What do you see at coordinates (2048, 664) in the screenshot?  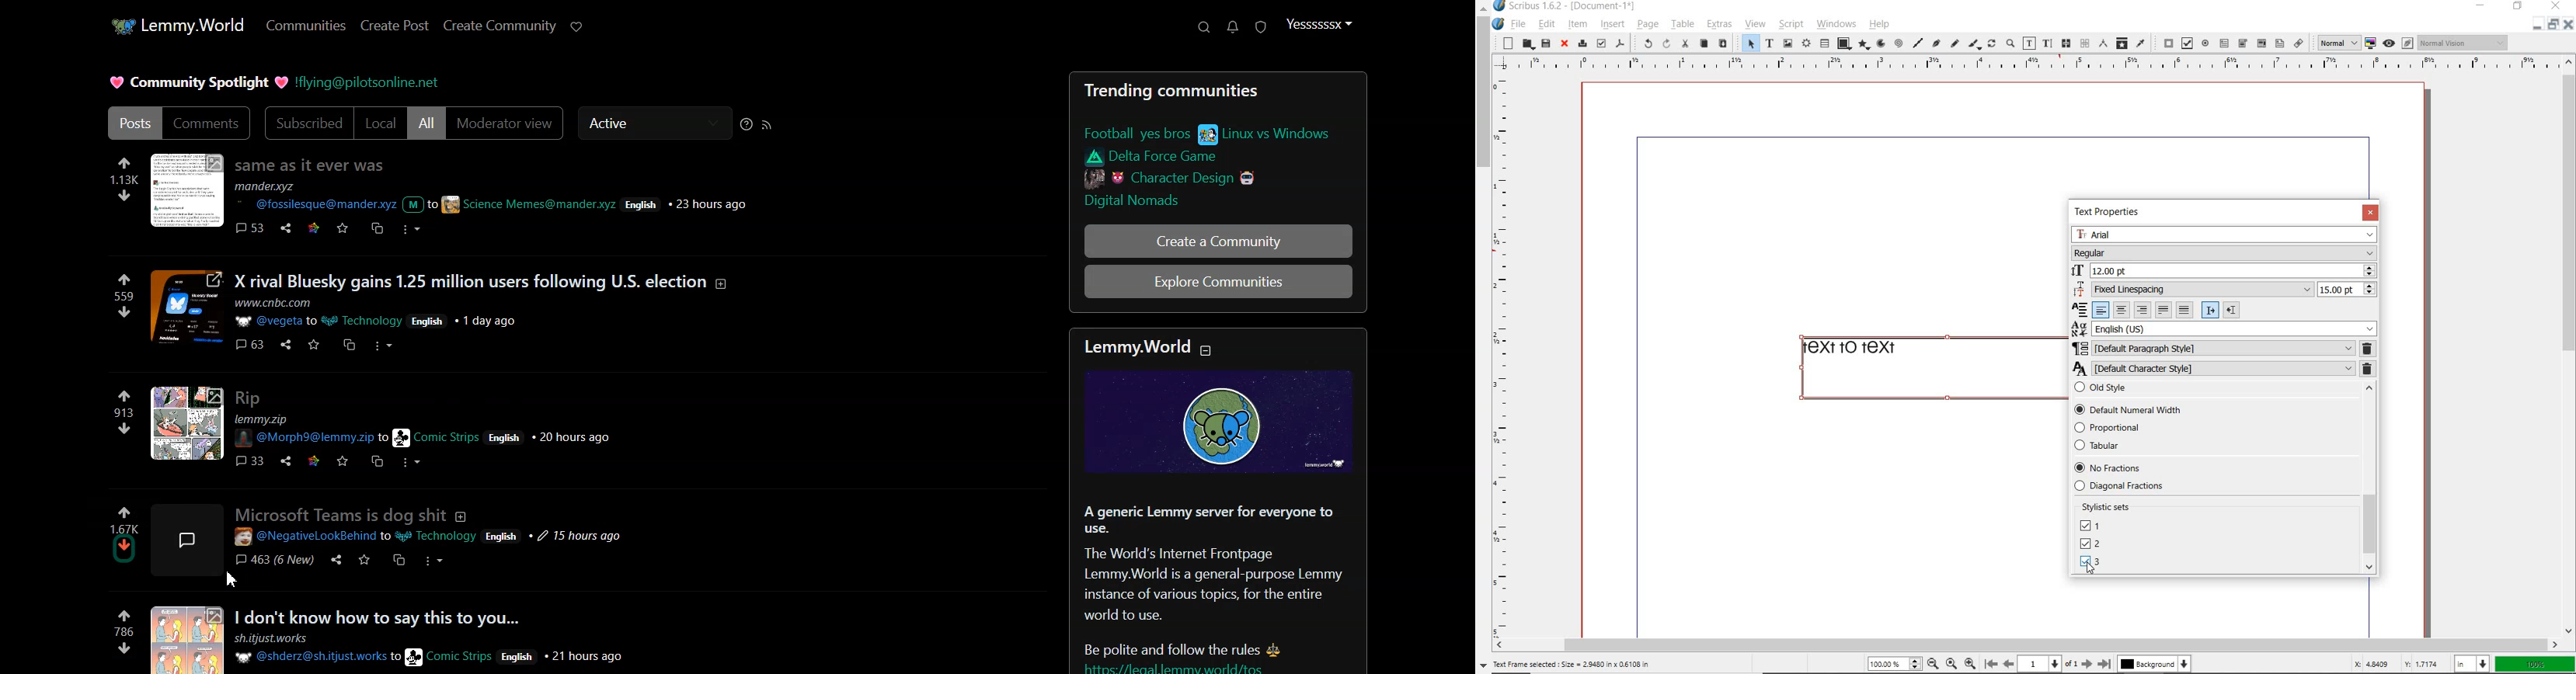 I see `1 of 1` at bounding box center [2048, 664].